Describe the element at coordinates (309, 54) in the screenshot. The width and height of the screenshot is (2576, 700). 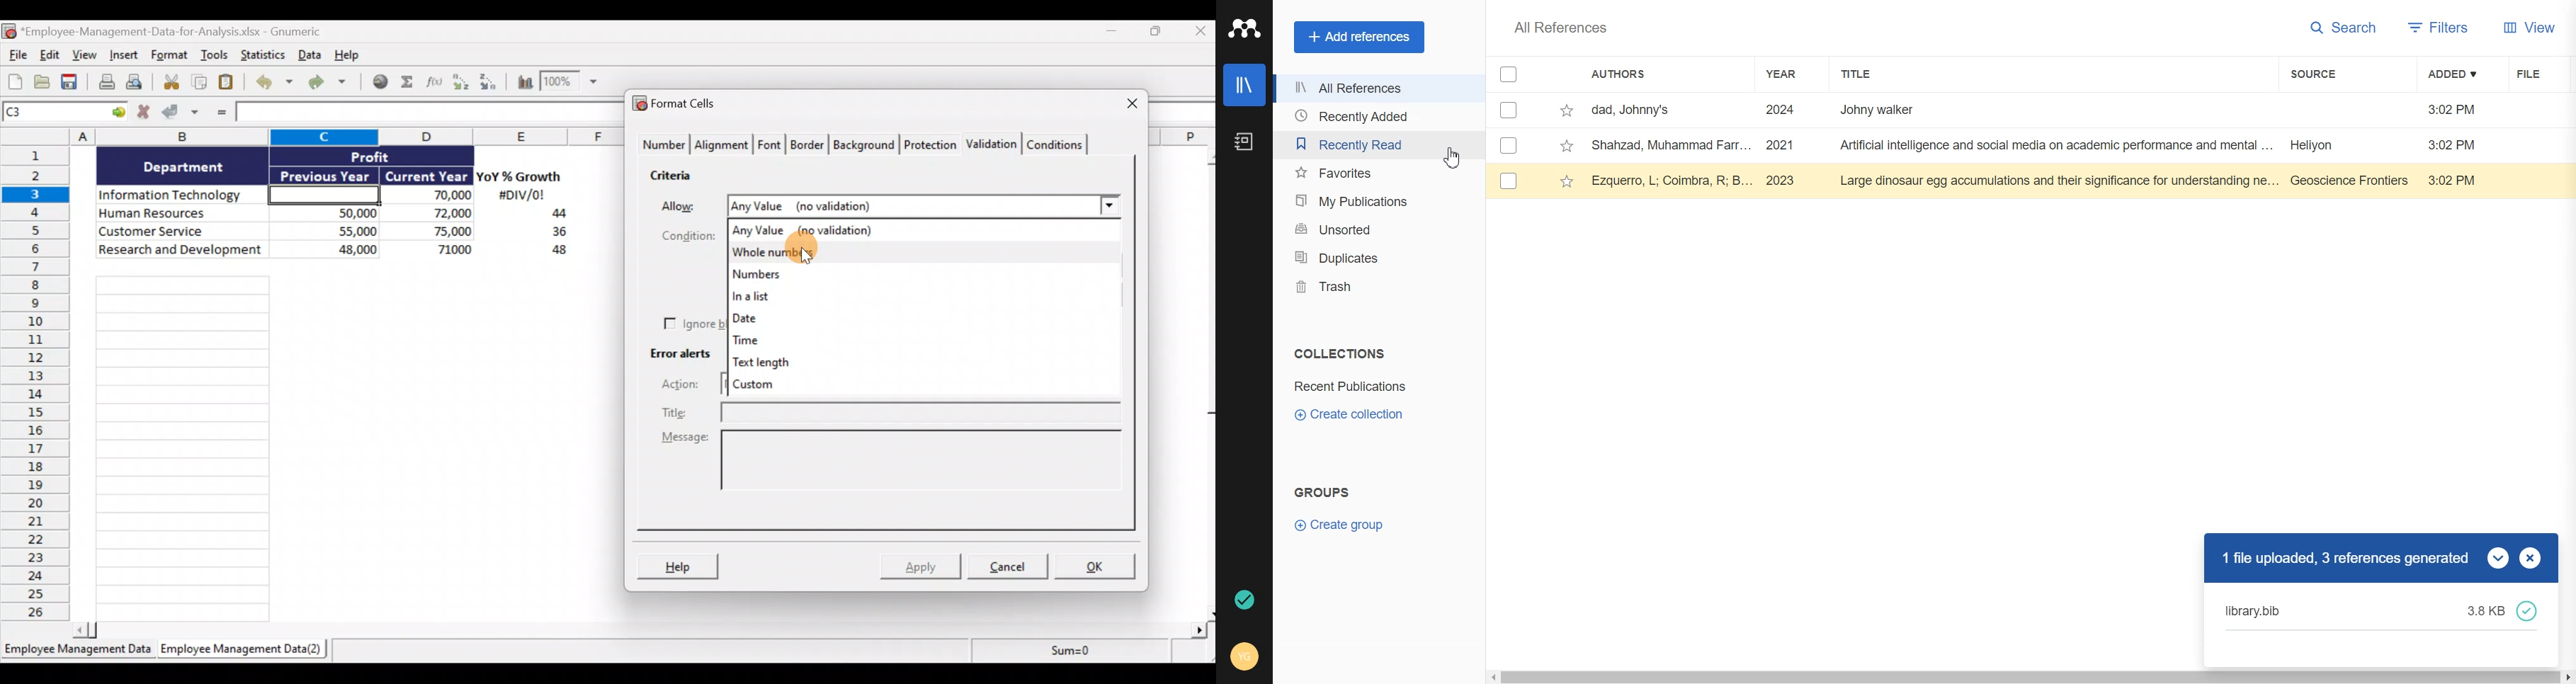
I see `Data` at that location.